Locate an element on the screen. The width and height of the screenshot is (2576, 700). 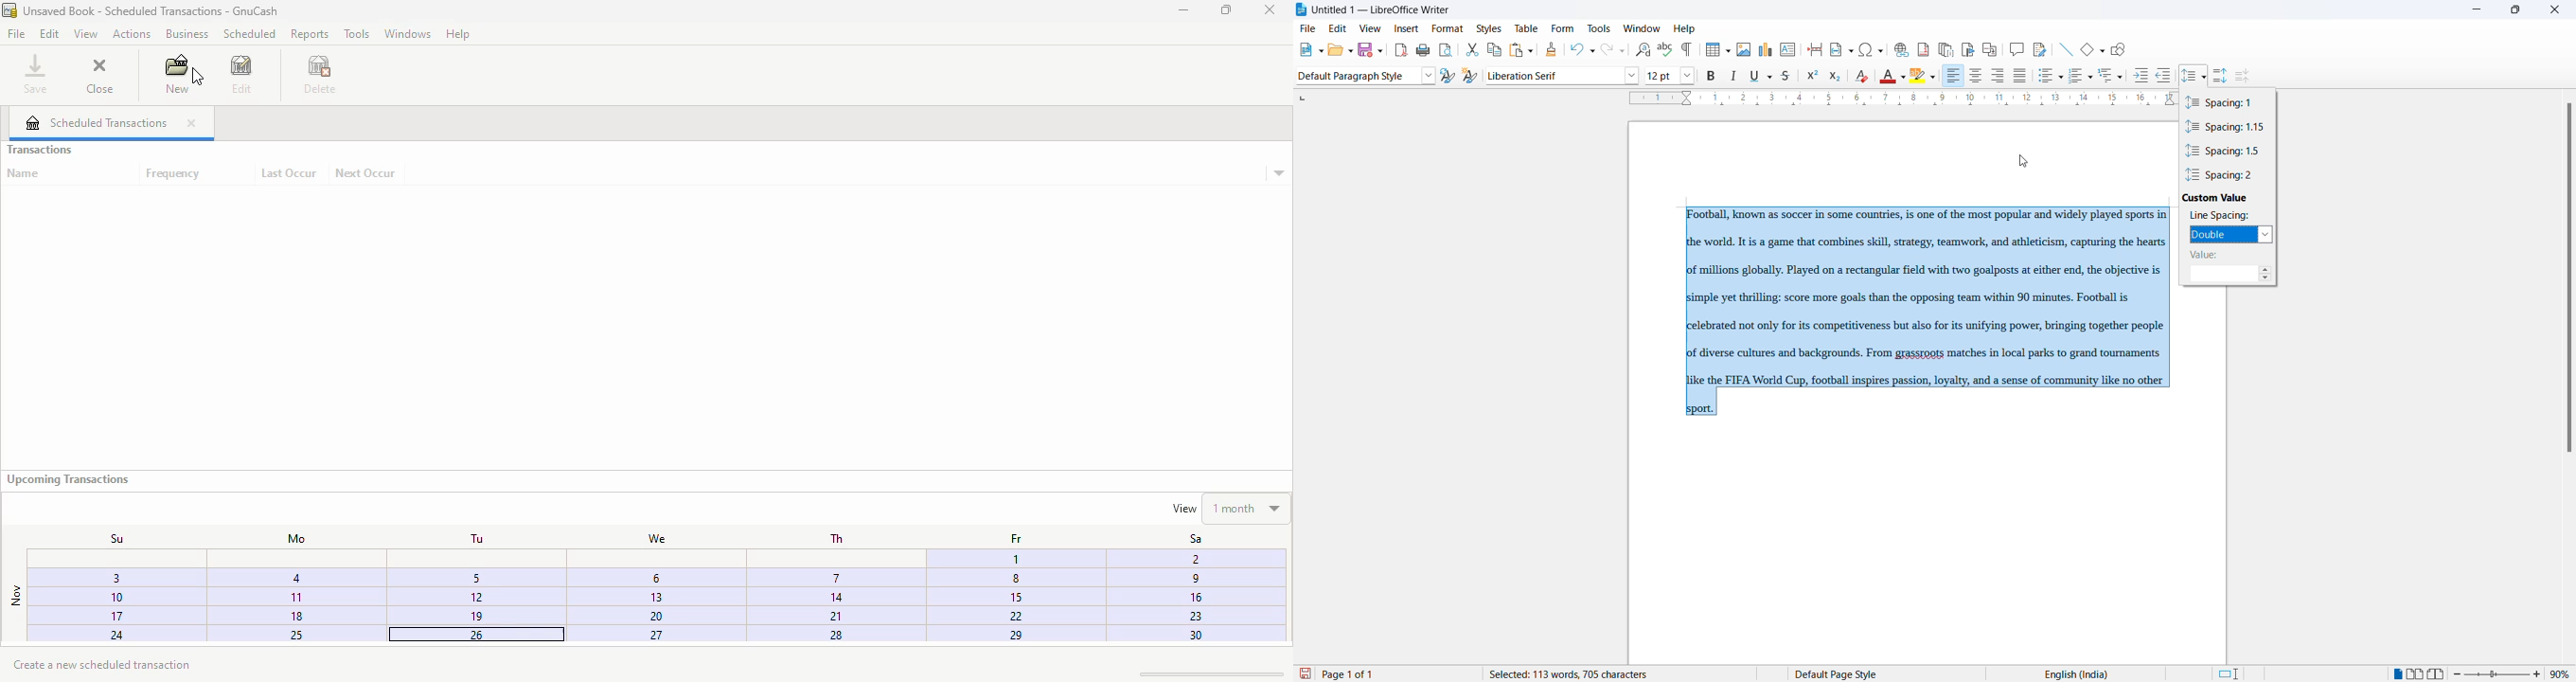
toggle ordered list  is located at coordinates (2092, 78).